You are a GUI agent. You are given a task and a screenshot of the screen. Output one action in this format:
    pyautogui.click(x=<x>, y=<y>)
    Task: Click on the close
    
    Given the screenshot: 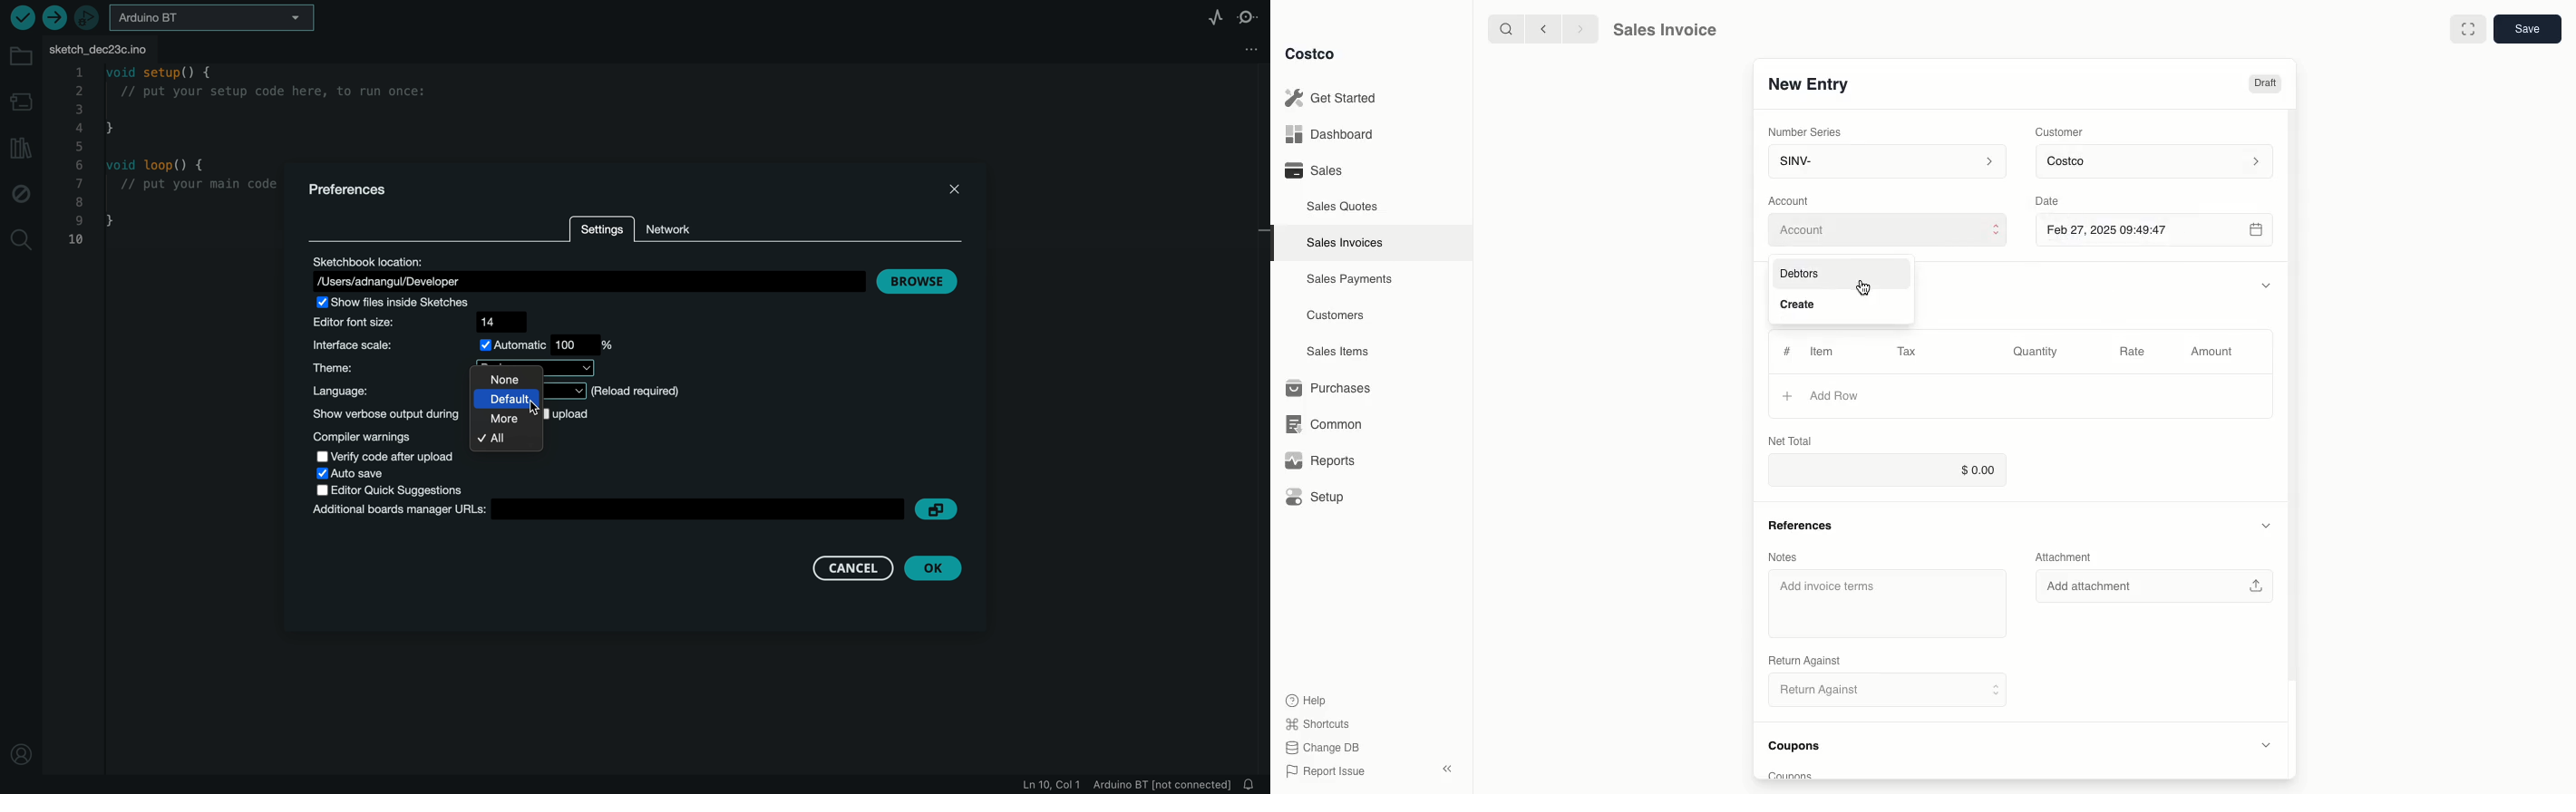 What is the action you would take?
    pyautogui.click(x=959, y=193)
    